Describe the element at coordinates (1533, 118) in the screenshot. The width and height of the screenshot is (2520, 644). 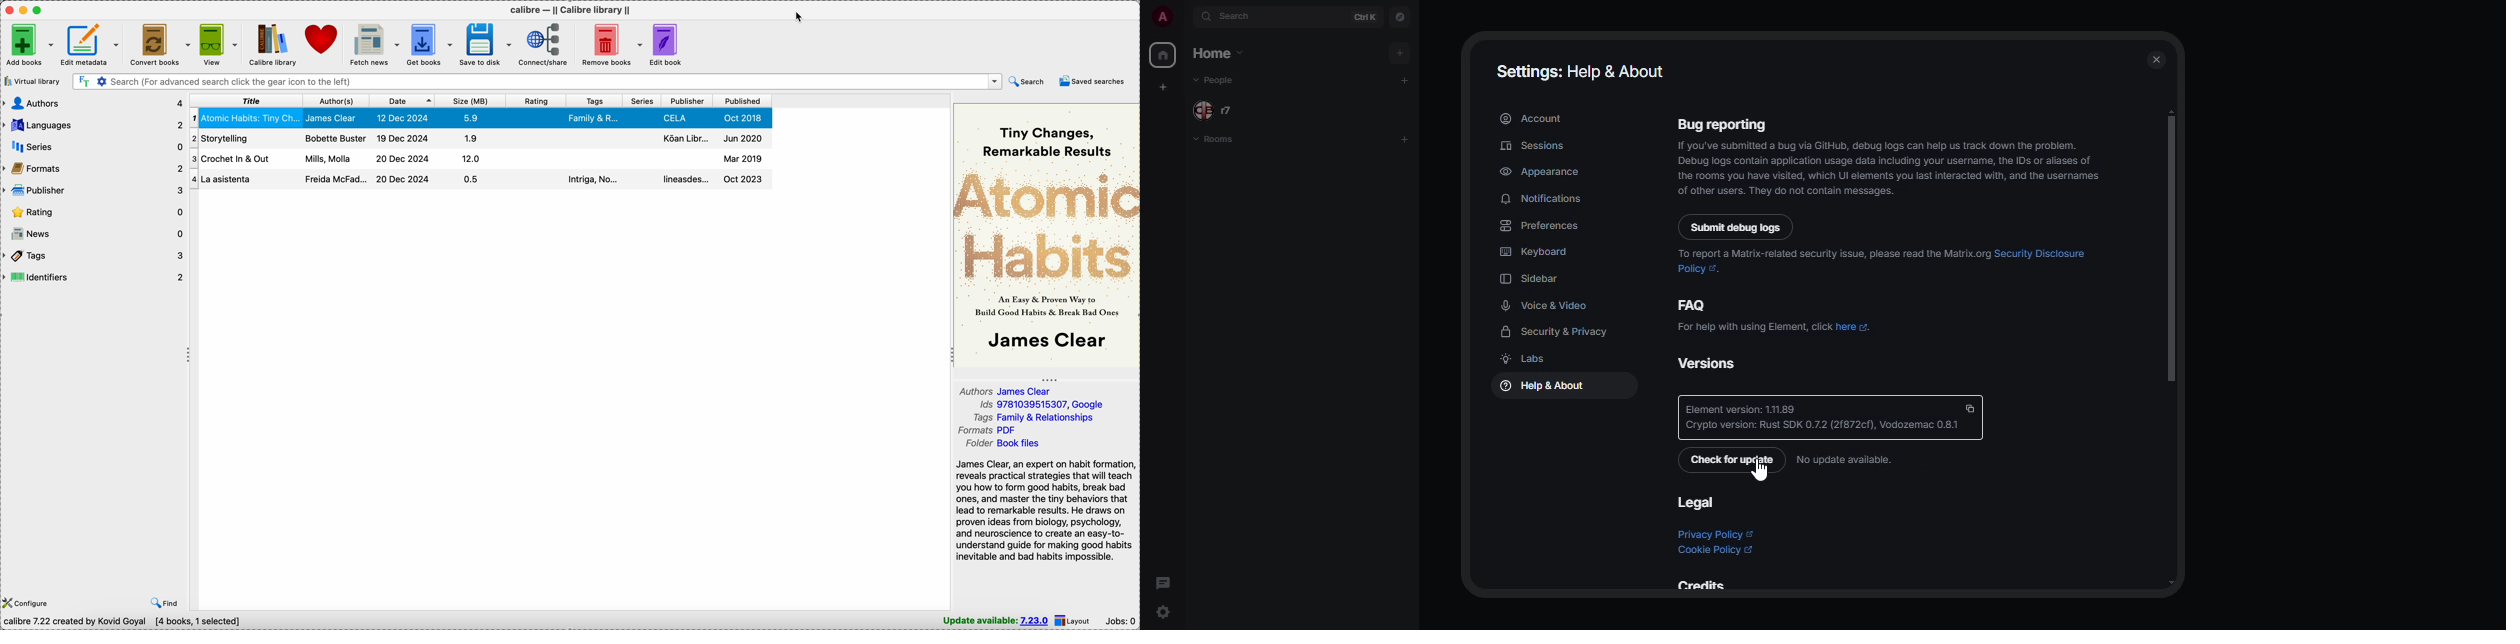
I see `account` at that location.